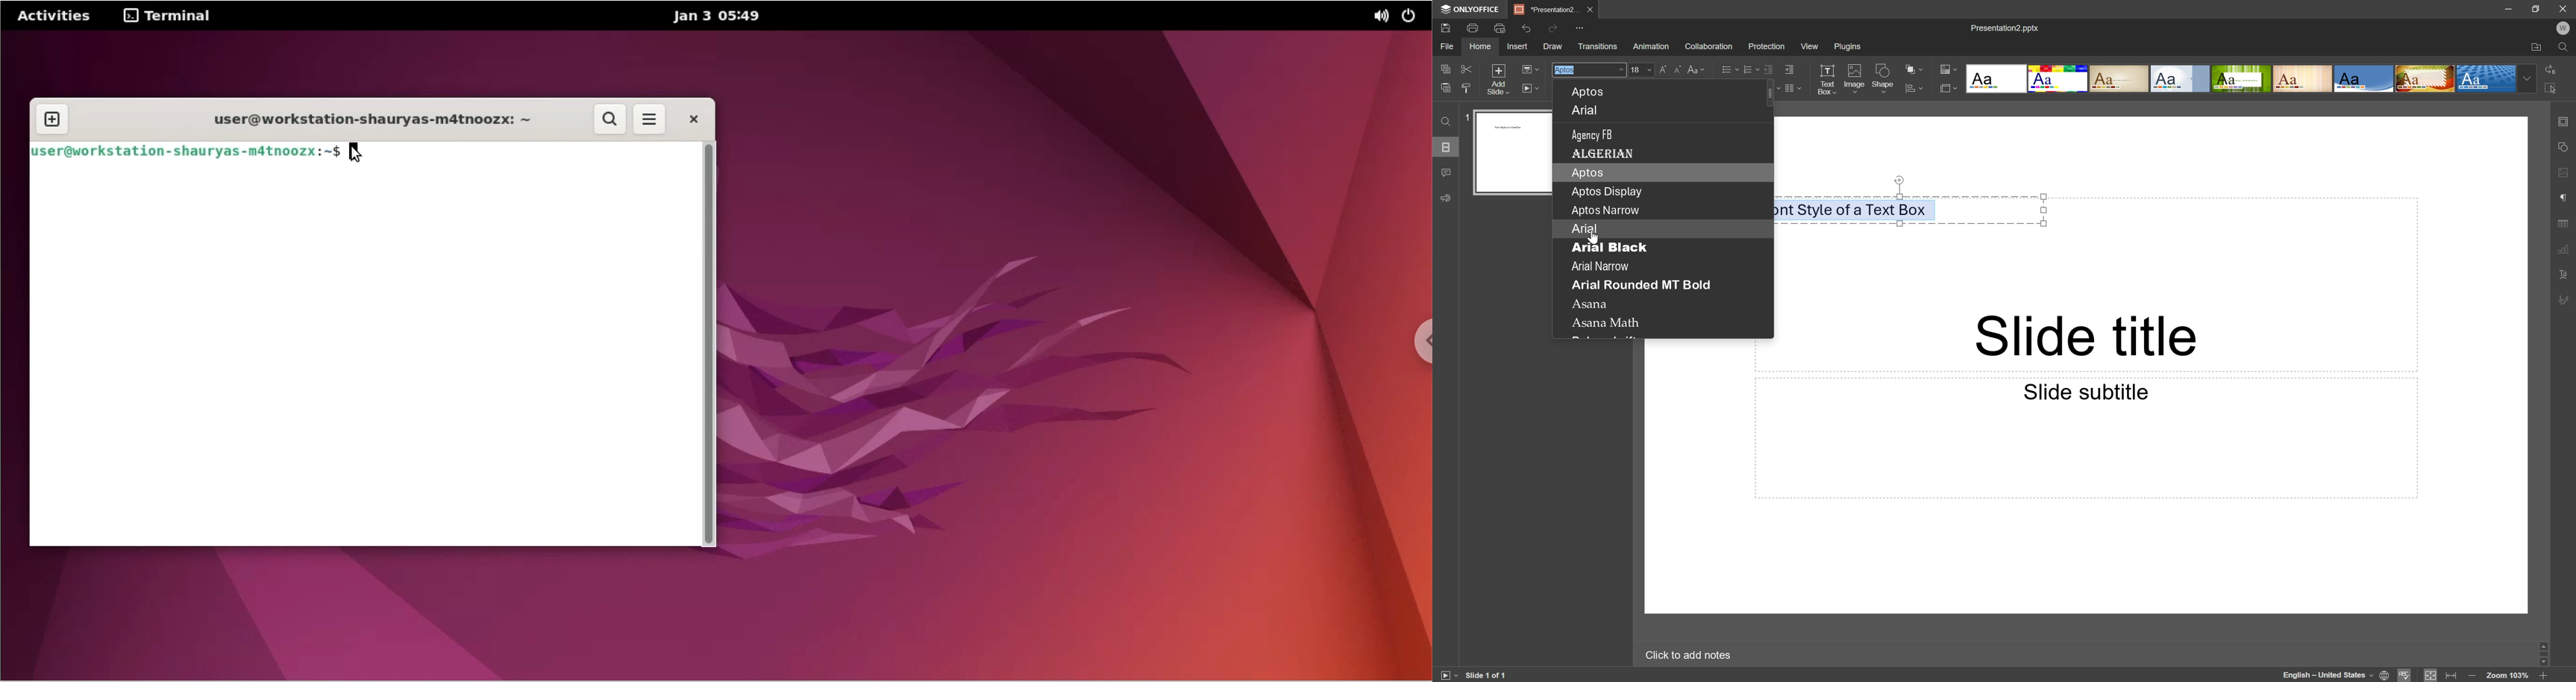  Describe the element at coordinates (2566, 278) in the screenshot. I see `Text Art settings` at that location.